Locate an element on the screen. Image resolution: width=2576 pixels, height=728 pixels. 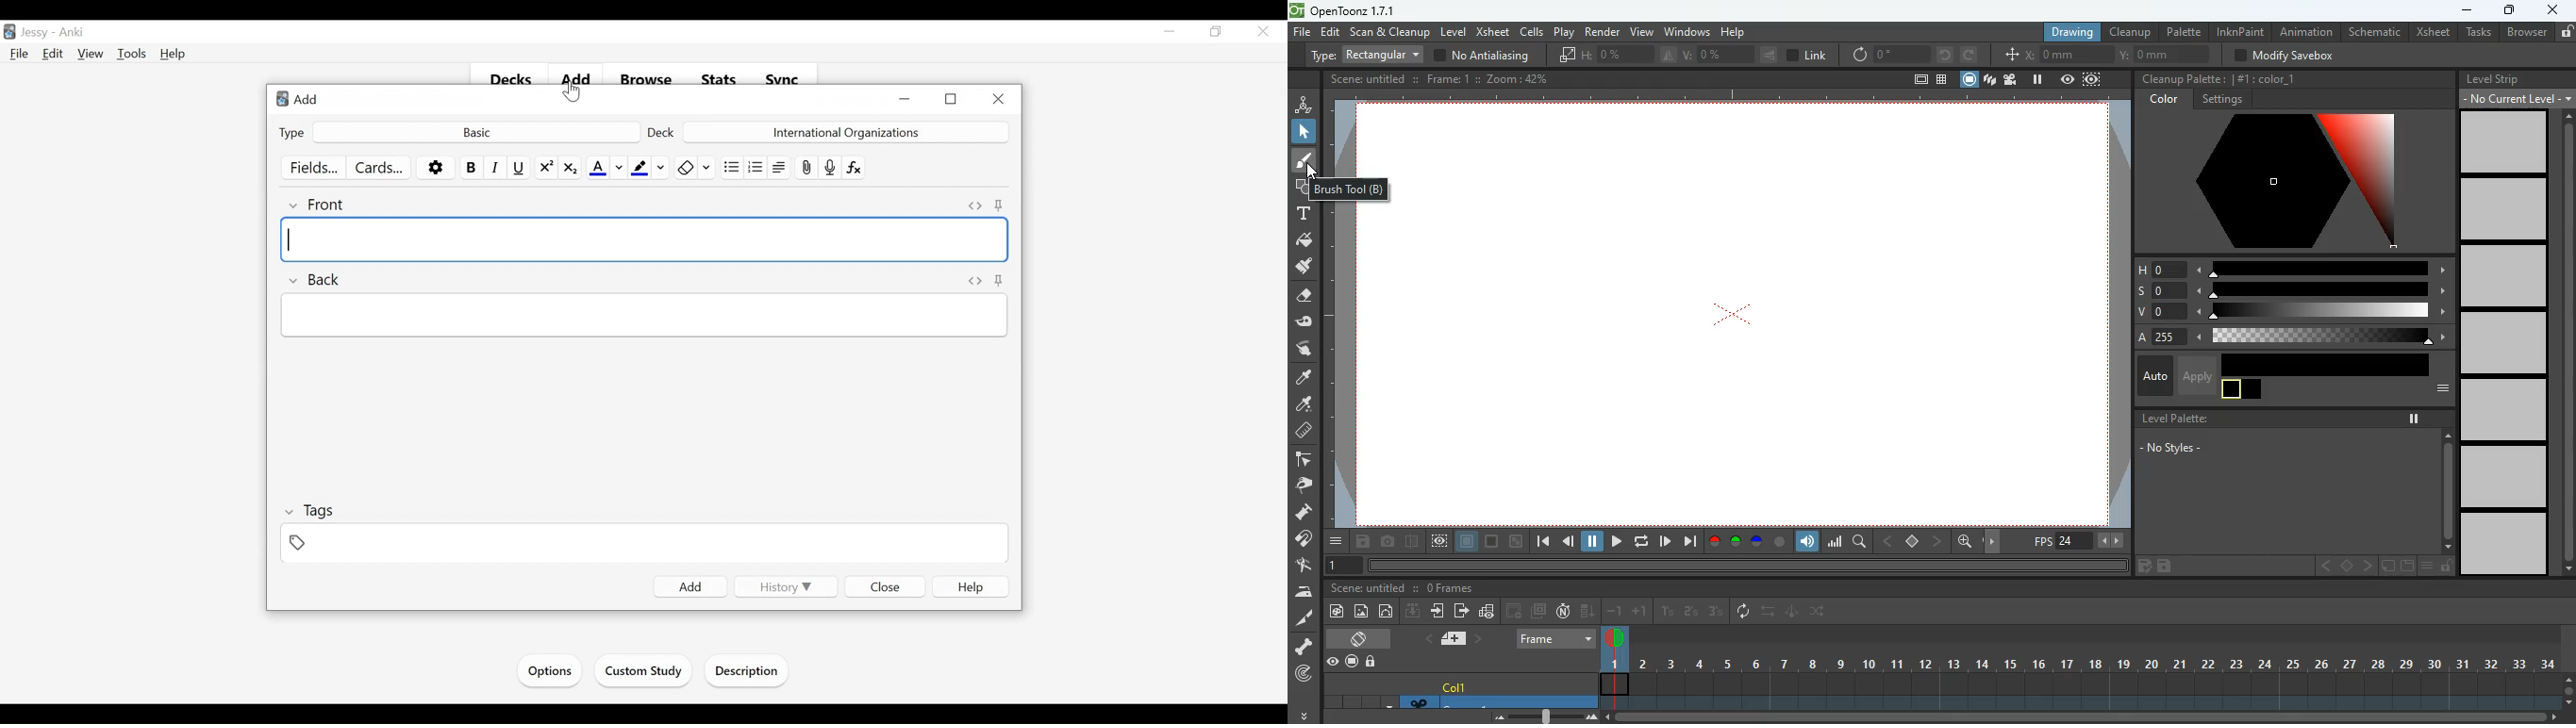
scroll is located at coordinates (2089, 718).